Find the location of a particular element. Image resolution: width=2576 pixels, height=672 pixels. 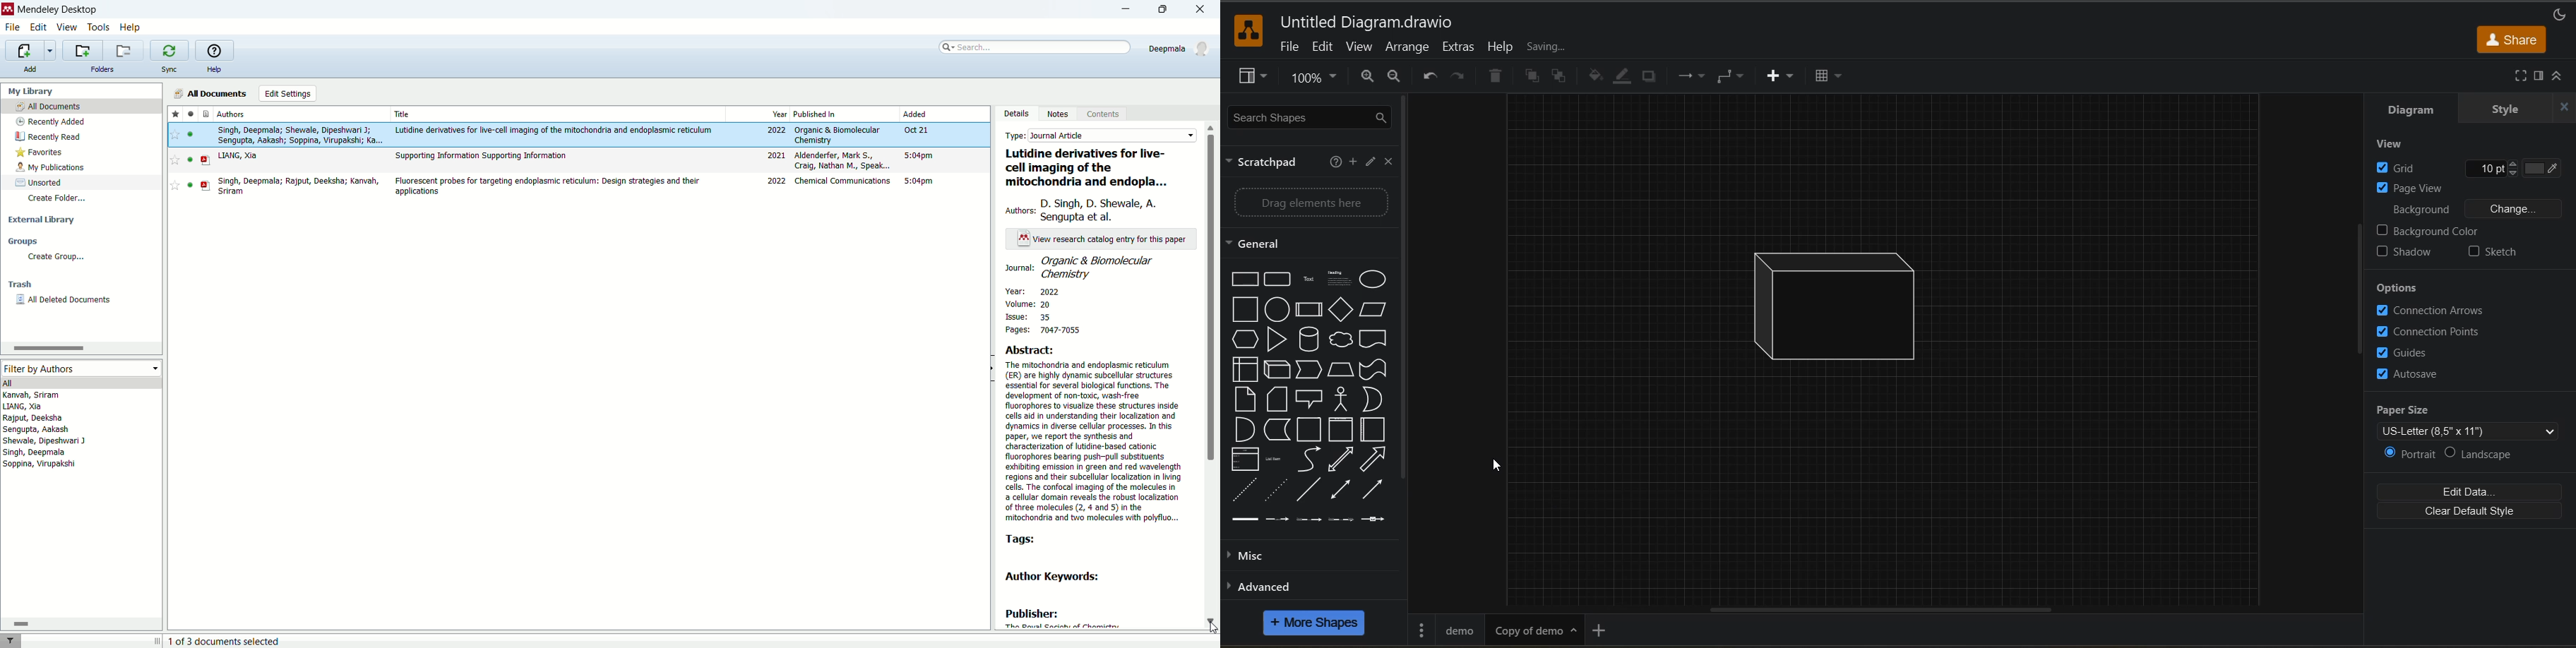

connections is located at coordinates (1693, 74).